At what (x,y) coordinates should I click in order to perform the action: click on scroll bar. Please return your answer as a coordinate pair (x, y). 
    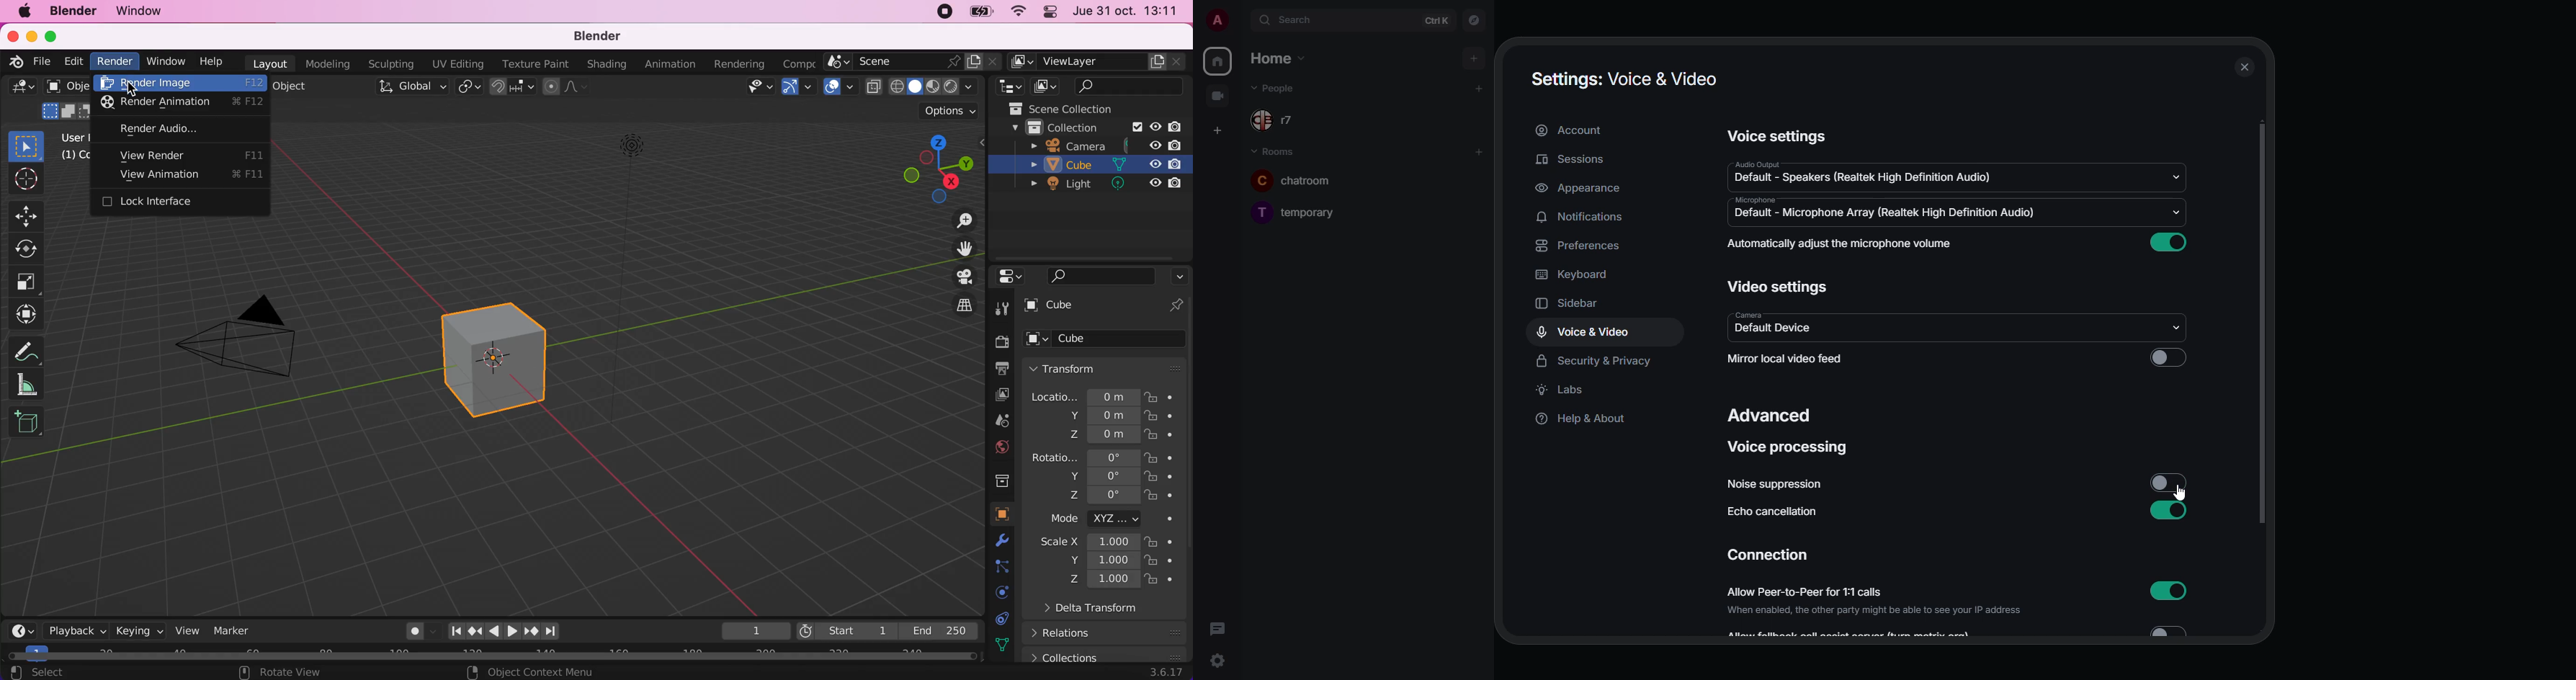
    Looking at the image, I should click on (2262, 324).